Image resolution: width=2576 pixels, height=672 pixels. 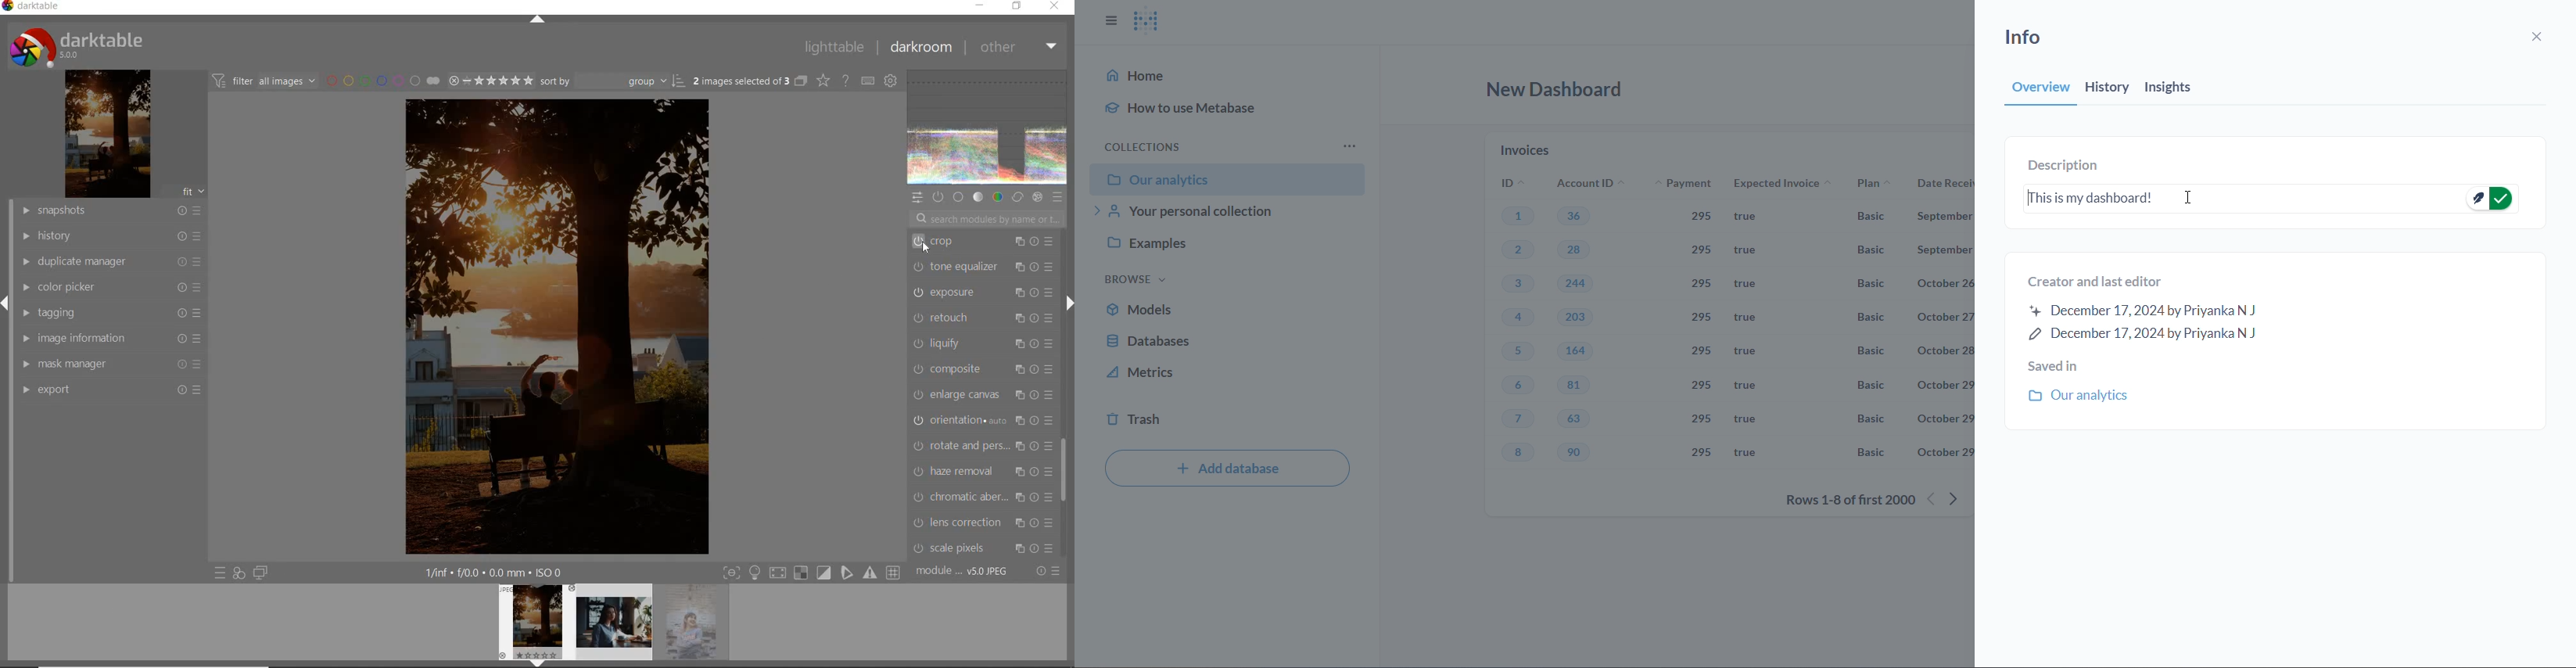 What do you see at coordinates (613, 626) in the screenshot?
I see `image preview` at bounding box center [613, 626].